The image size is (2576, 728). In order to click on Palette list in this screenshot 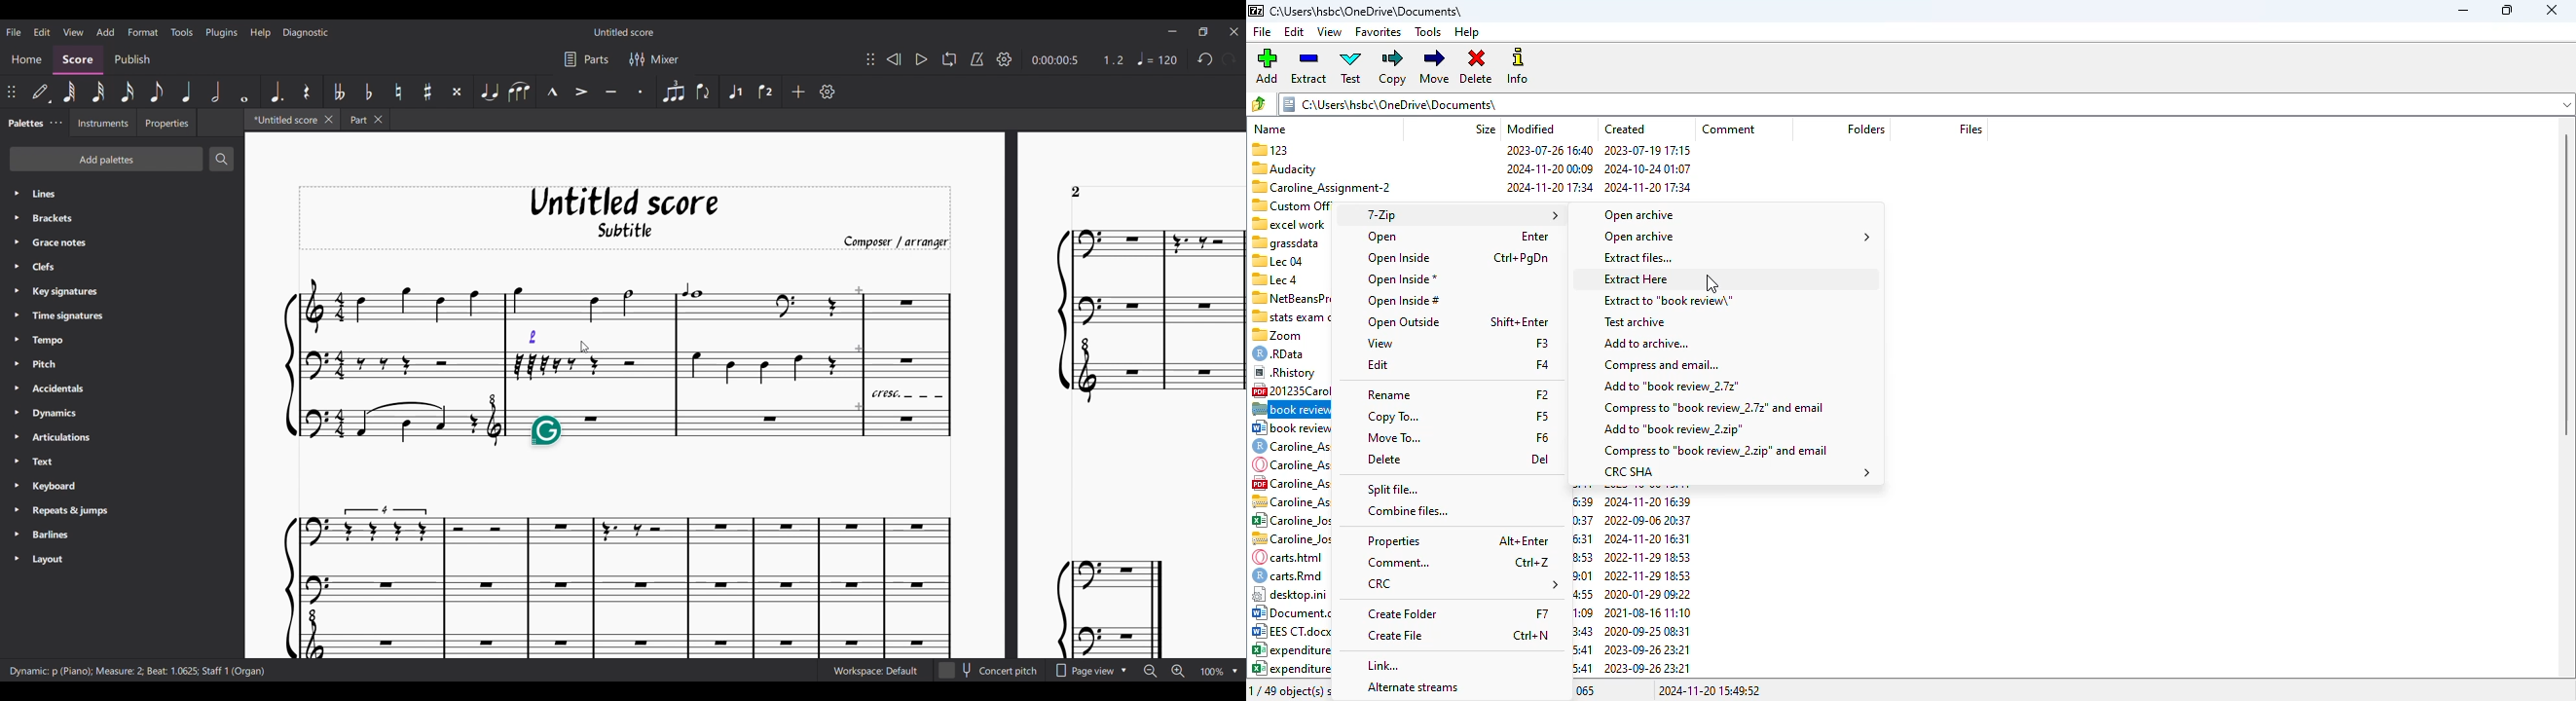, I will do `click(134, 377)`.